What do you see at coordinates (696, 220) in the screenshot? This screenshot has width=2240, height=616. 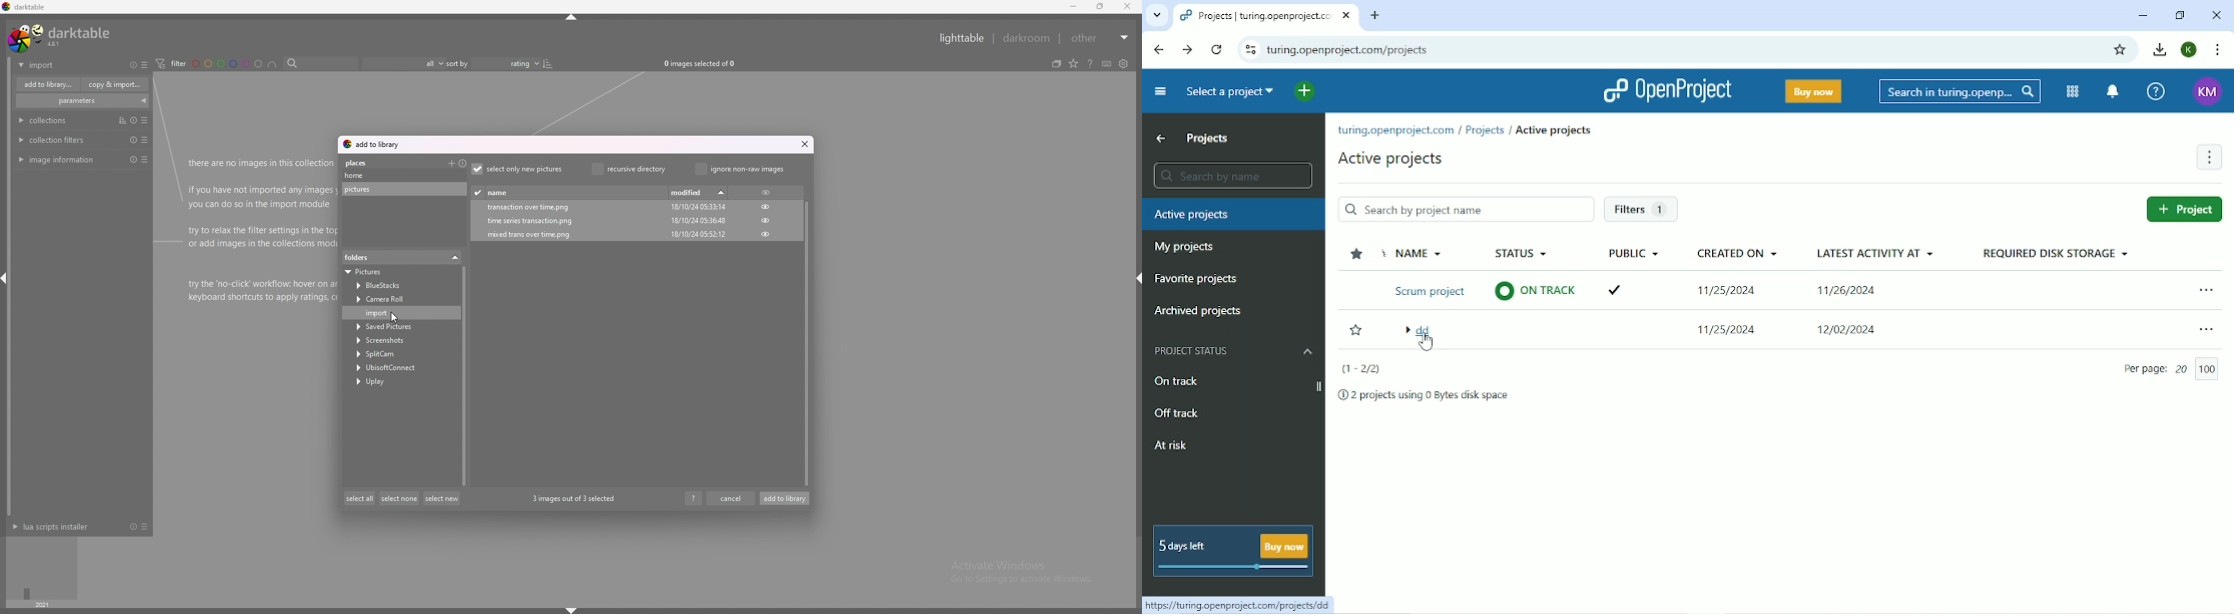 I see `18/10/24 05:36:48` at bounding box center [696, 220].